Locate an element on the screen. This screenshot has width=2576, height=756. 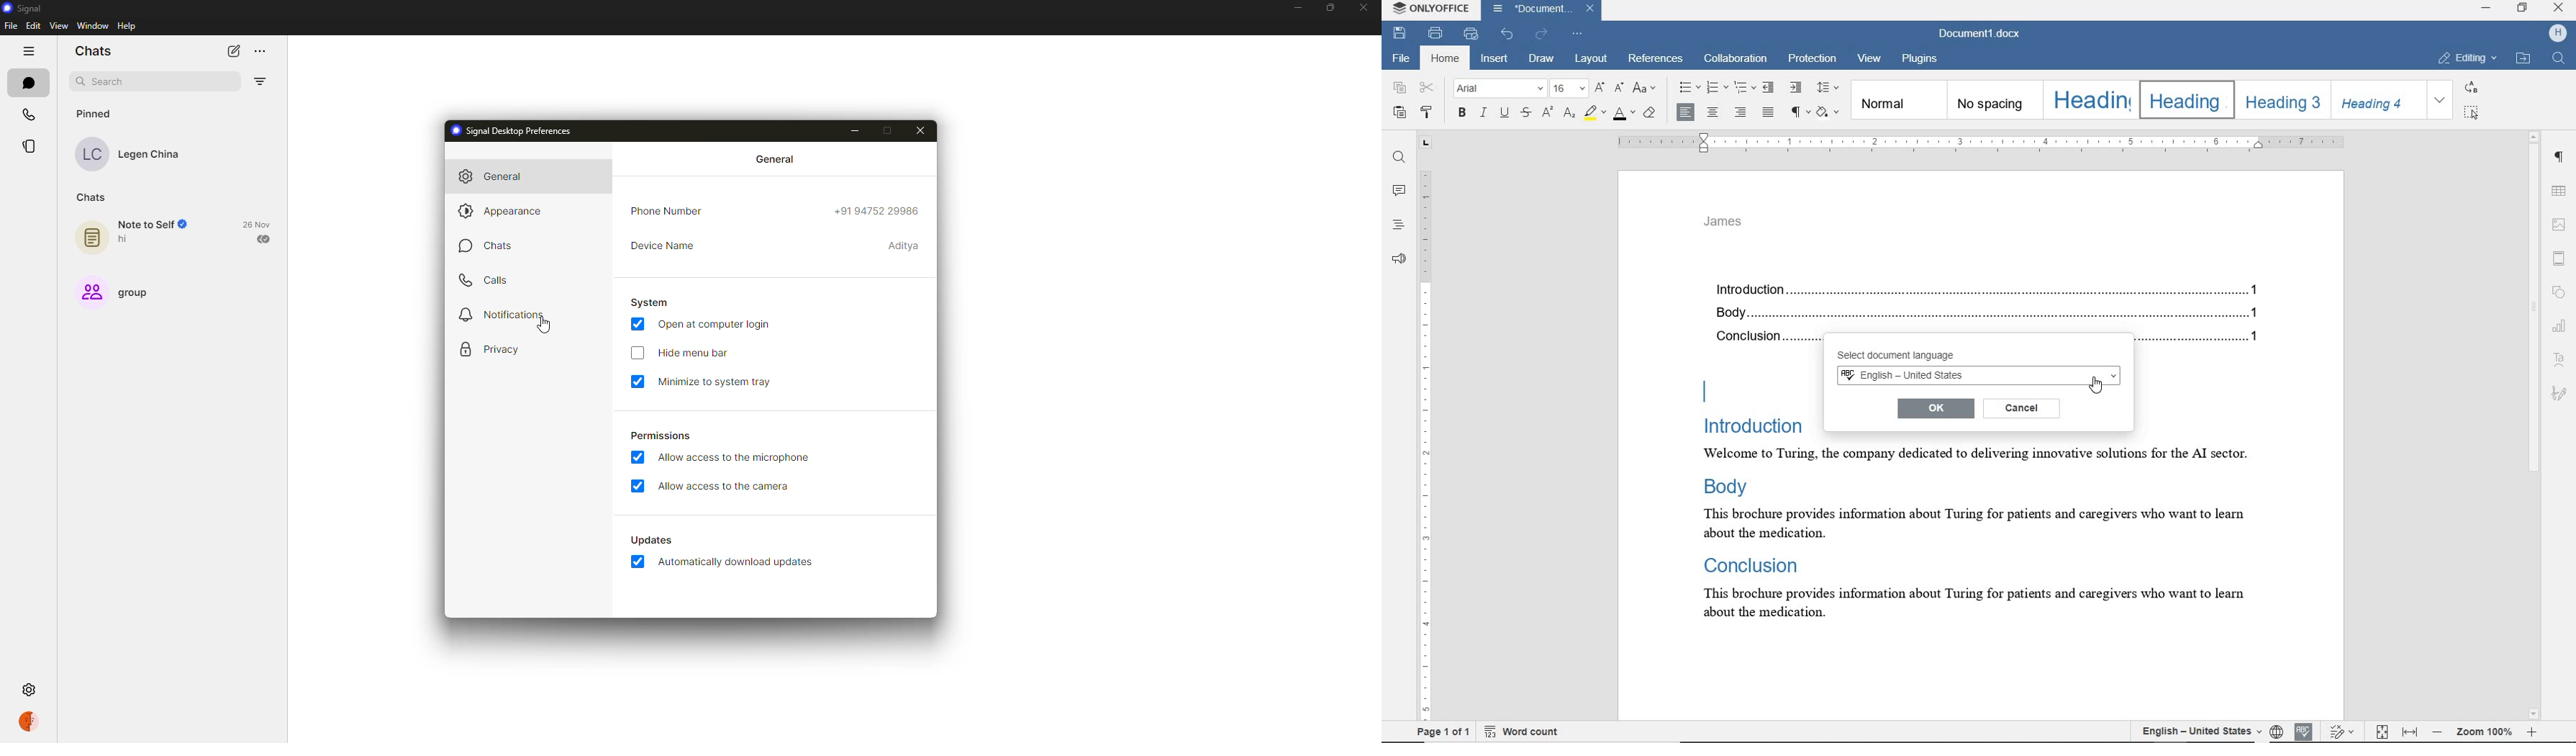
this brochure provides information about Turing for patients and caregivers who want to learn about the medication is located at coordinates (1985, 604).